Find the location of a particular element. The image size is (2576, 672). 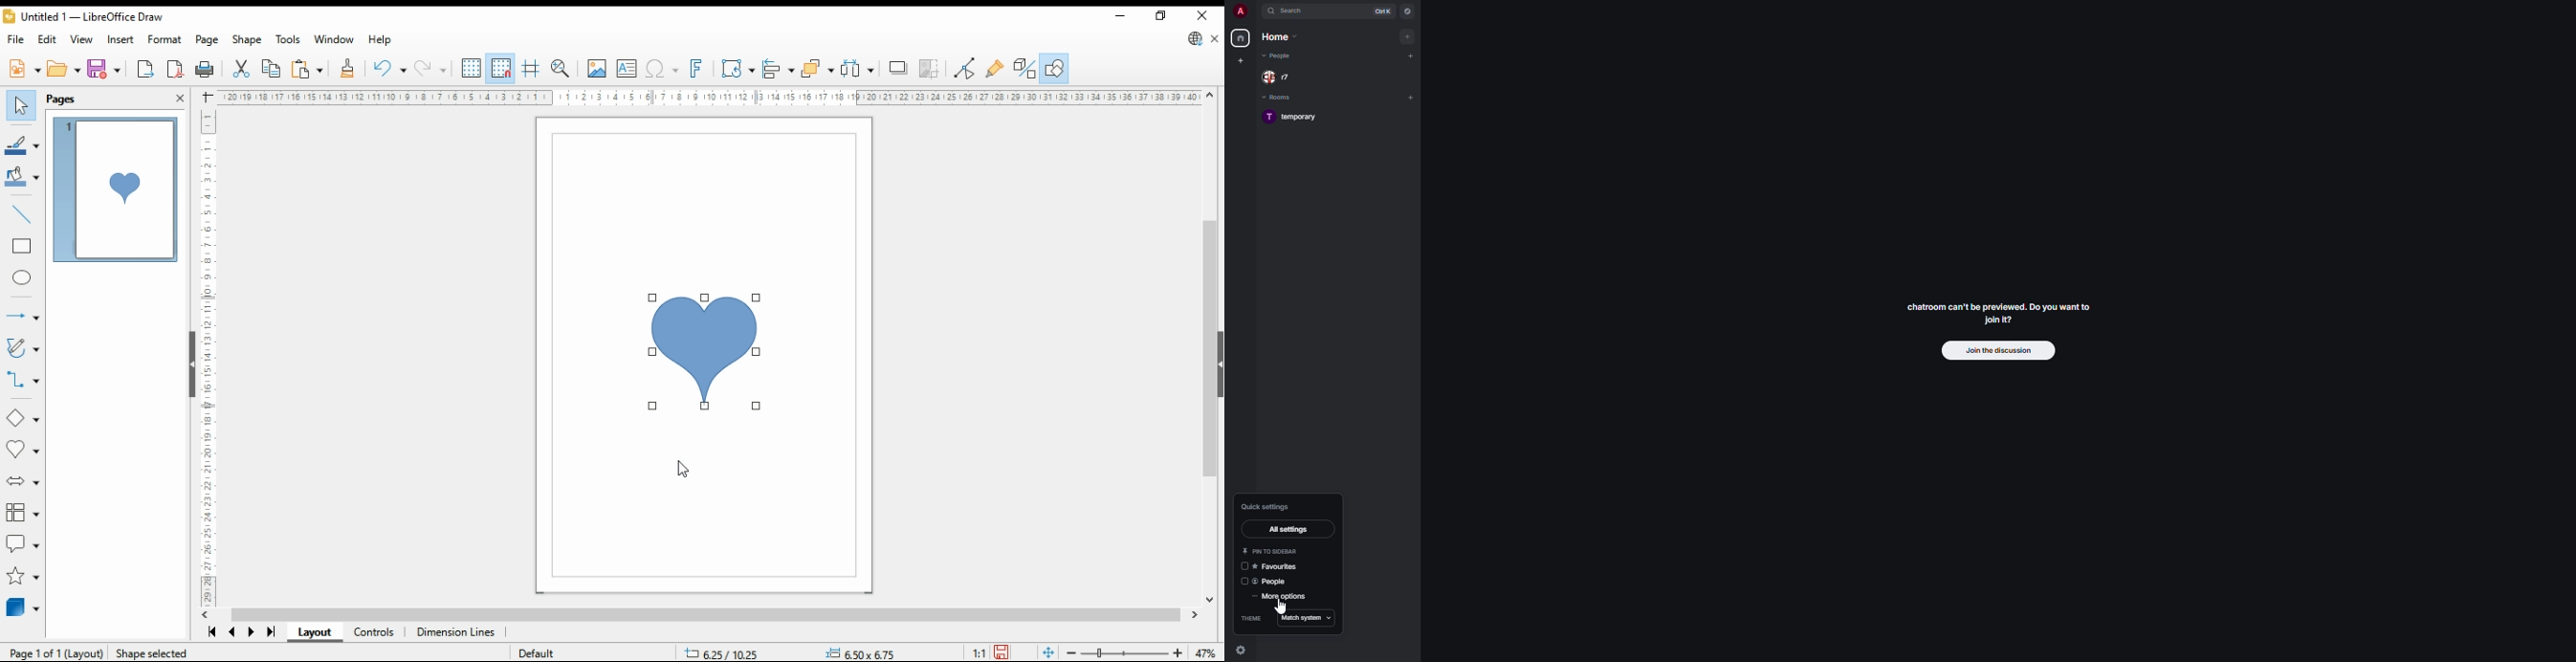

curves and polygons is located at coordinates (23, 348).